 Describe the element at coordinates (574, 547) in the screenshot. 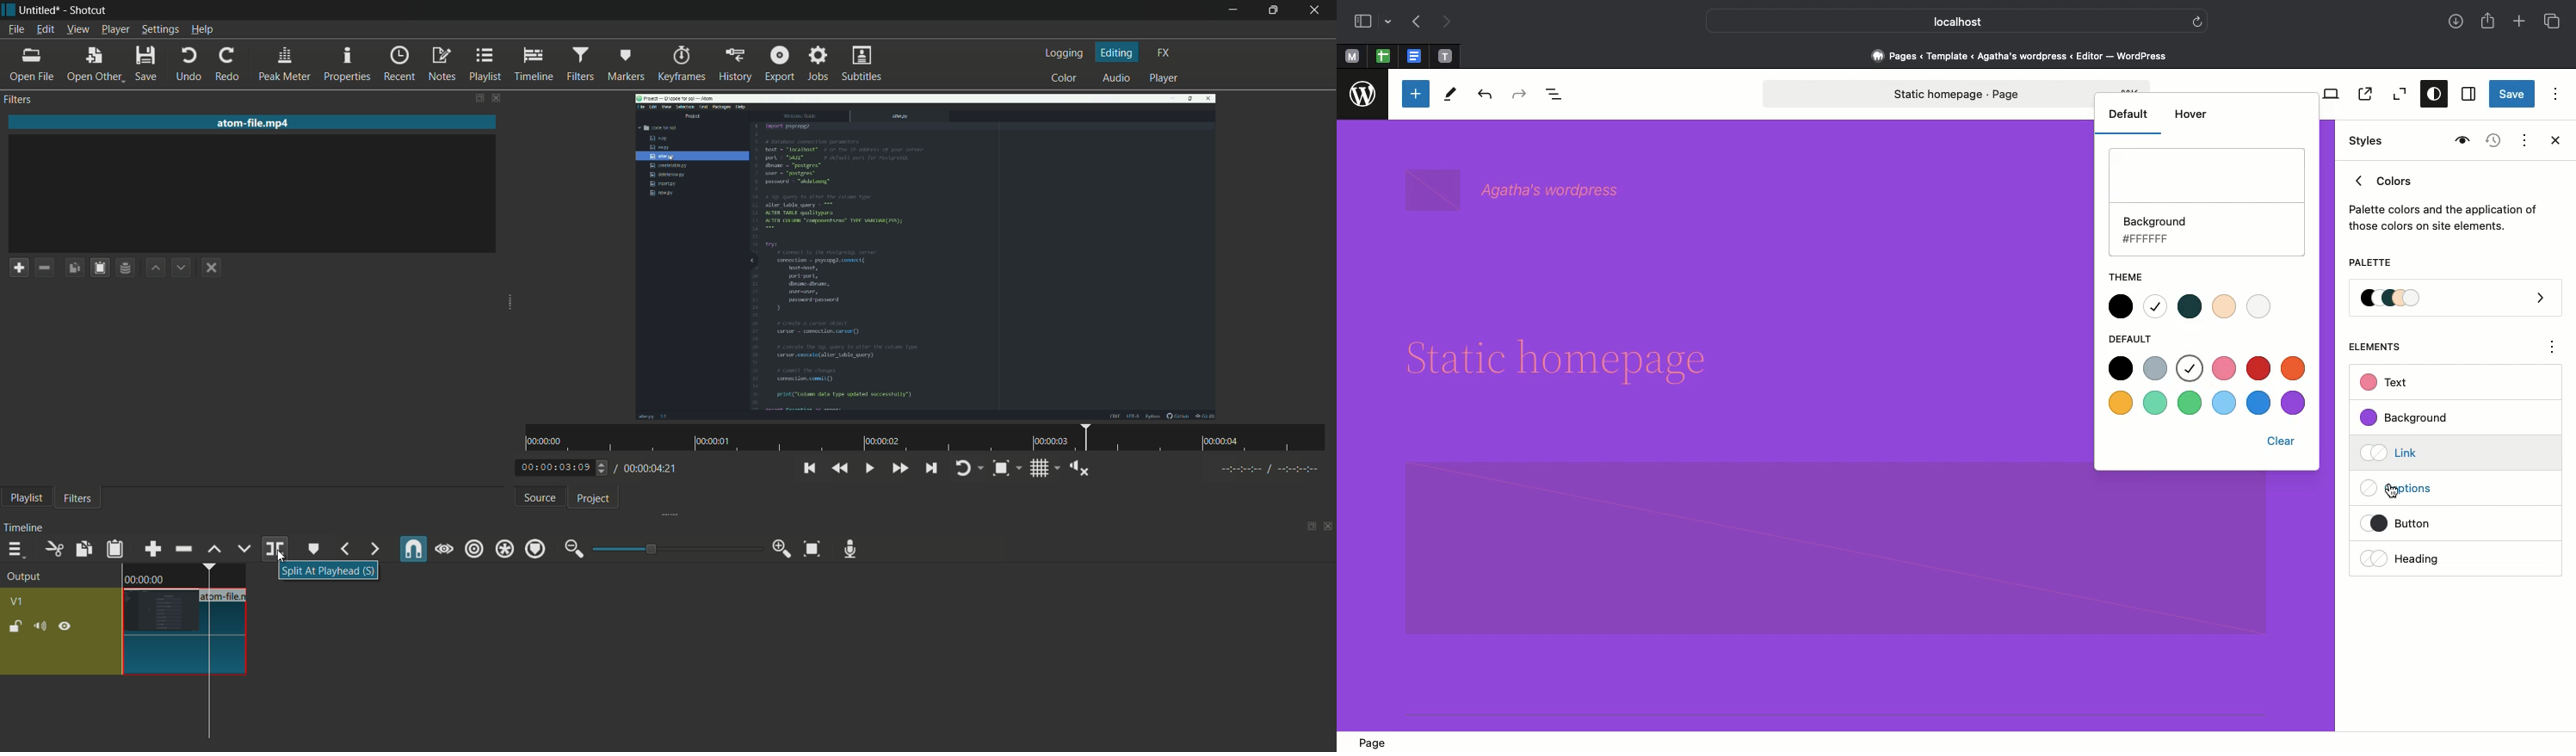

I see `zoom out` at that location.